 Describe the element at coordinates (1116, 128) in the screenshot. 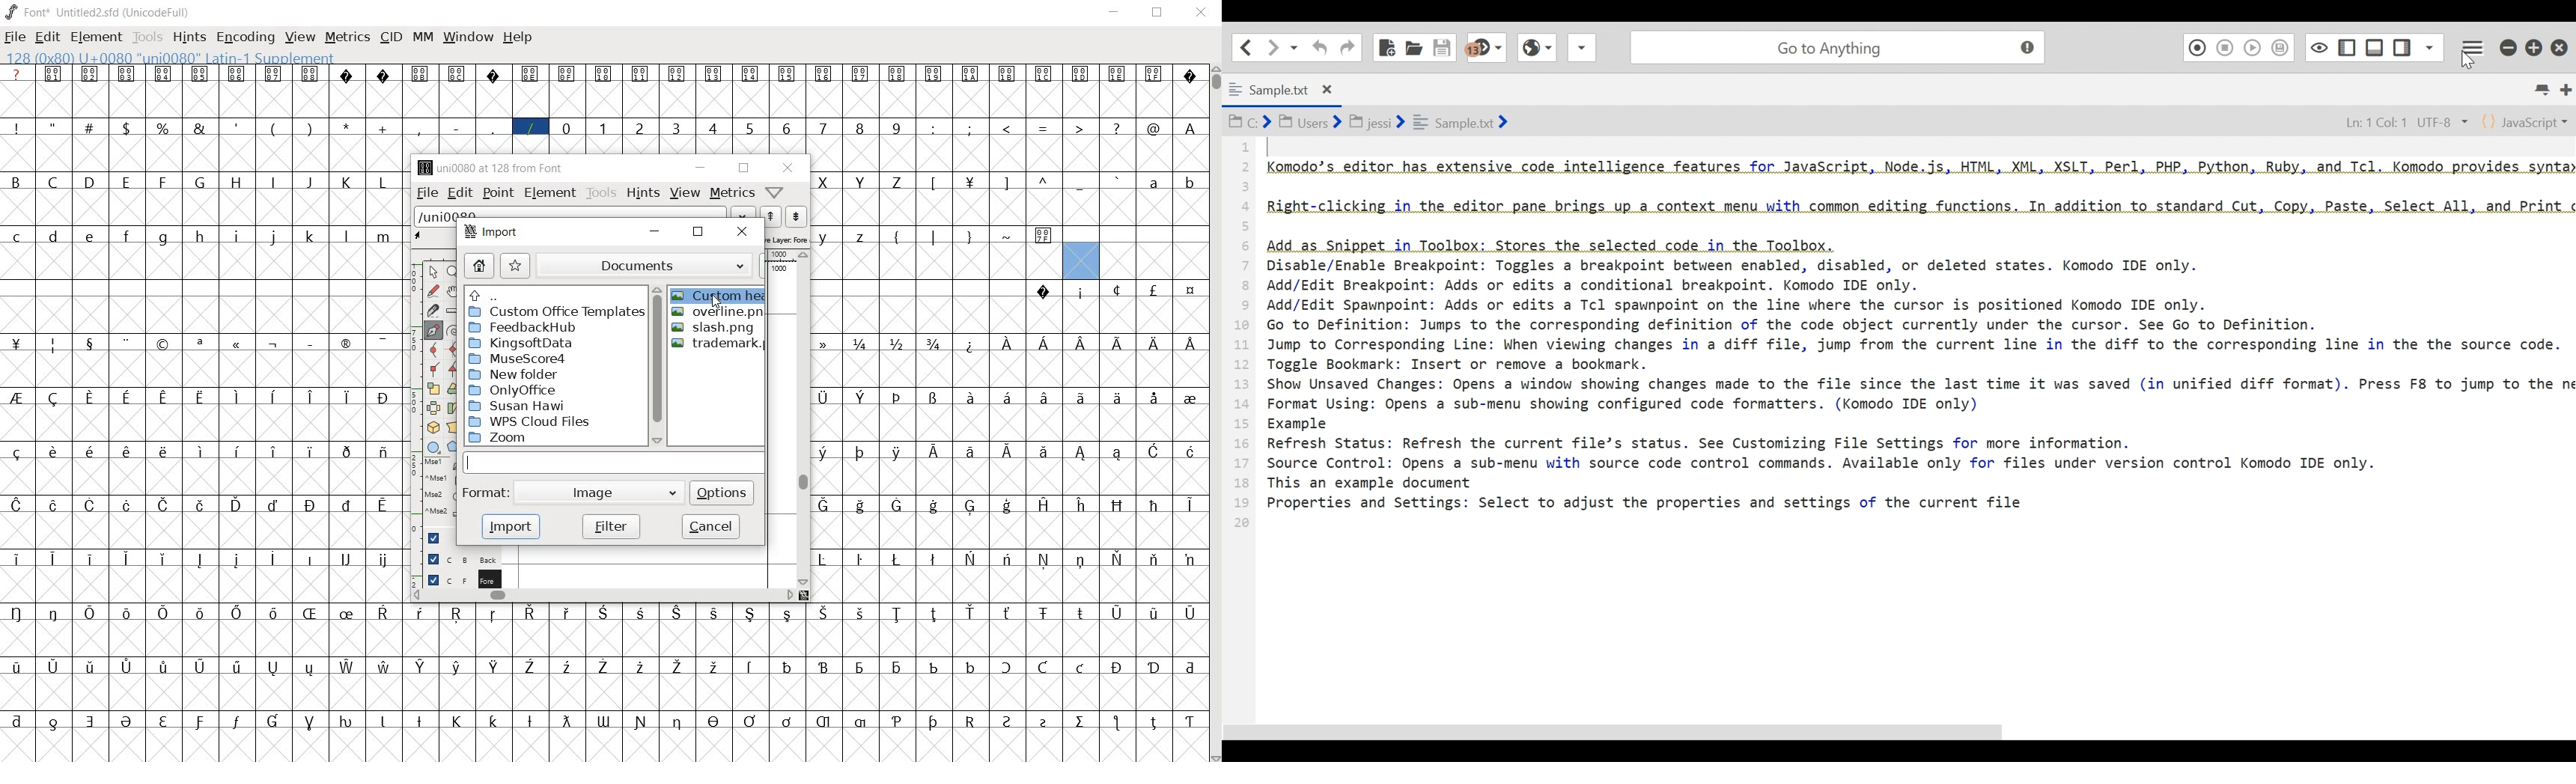

I see `glyph` at that location.